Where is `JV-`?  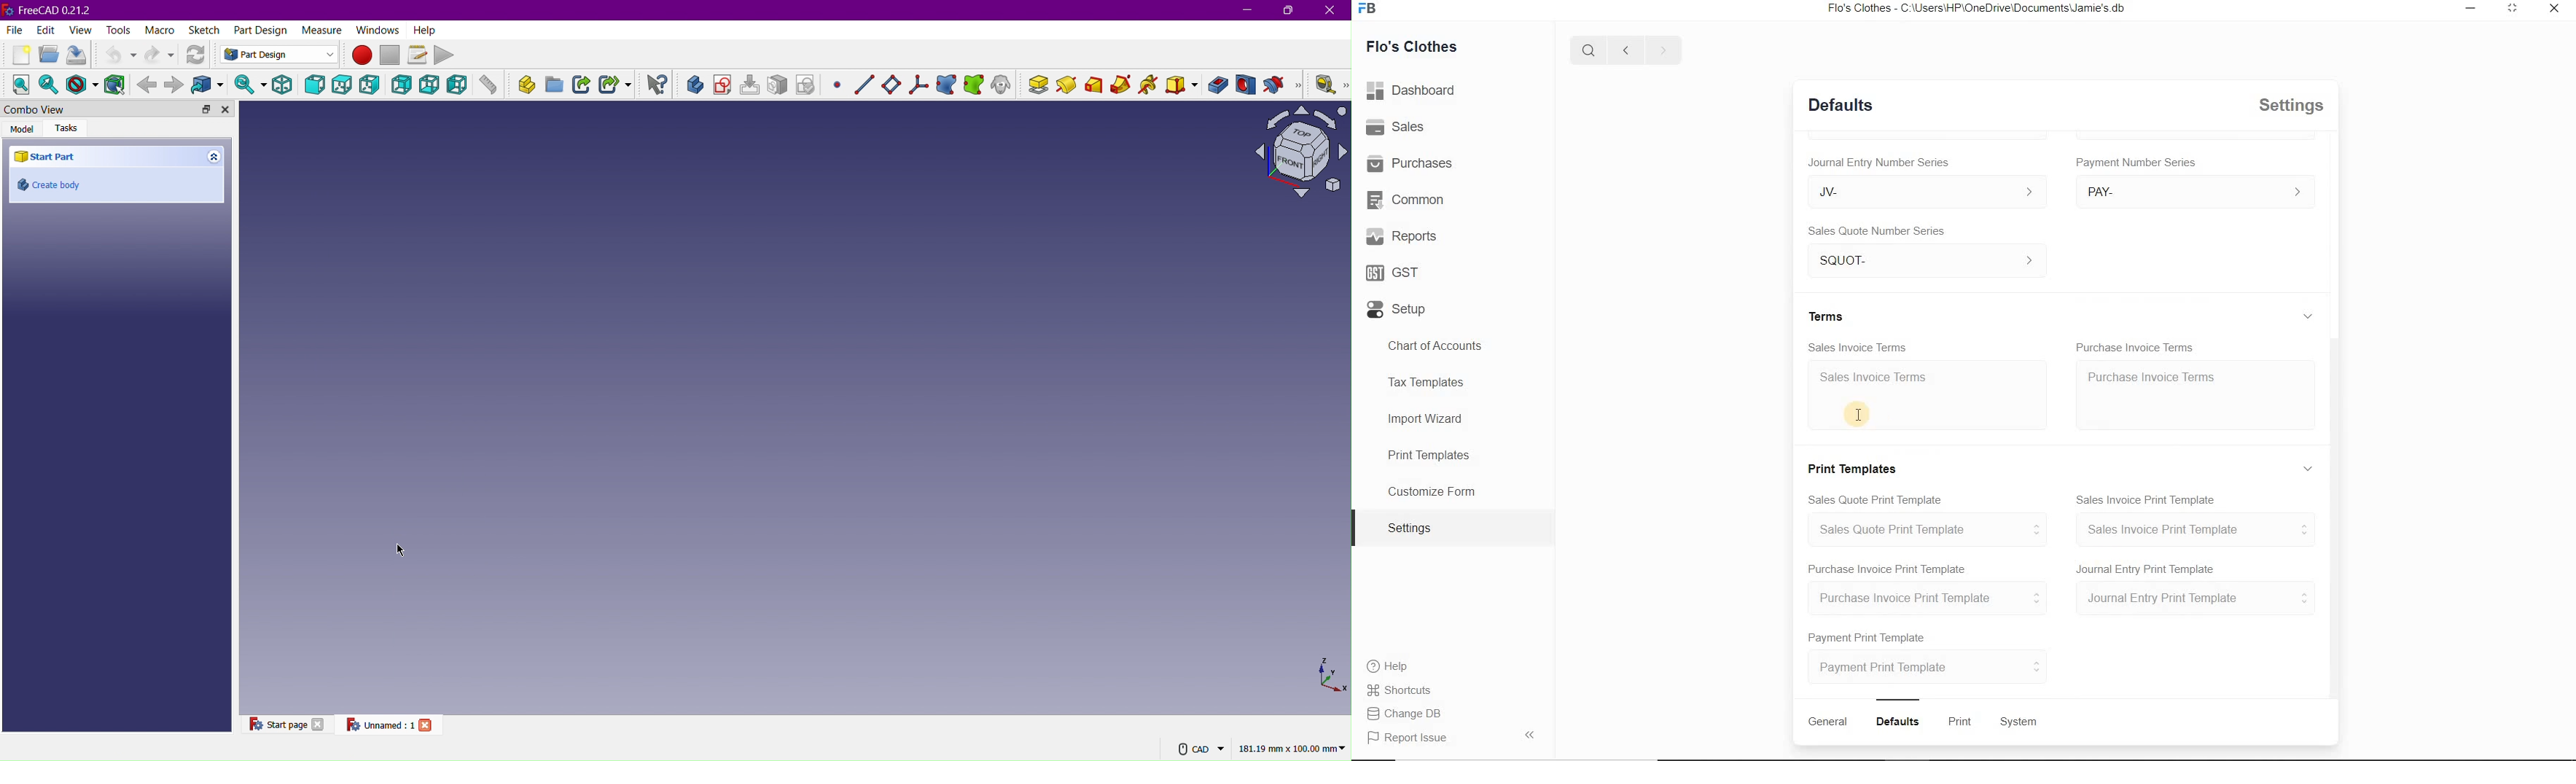
JV- is located at coordinates (1927, 192).